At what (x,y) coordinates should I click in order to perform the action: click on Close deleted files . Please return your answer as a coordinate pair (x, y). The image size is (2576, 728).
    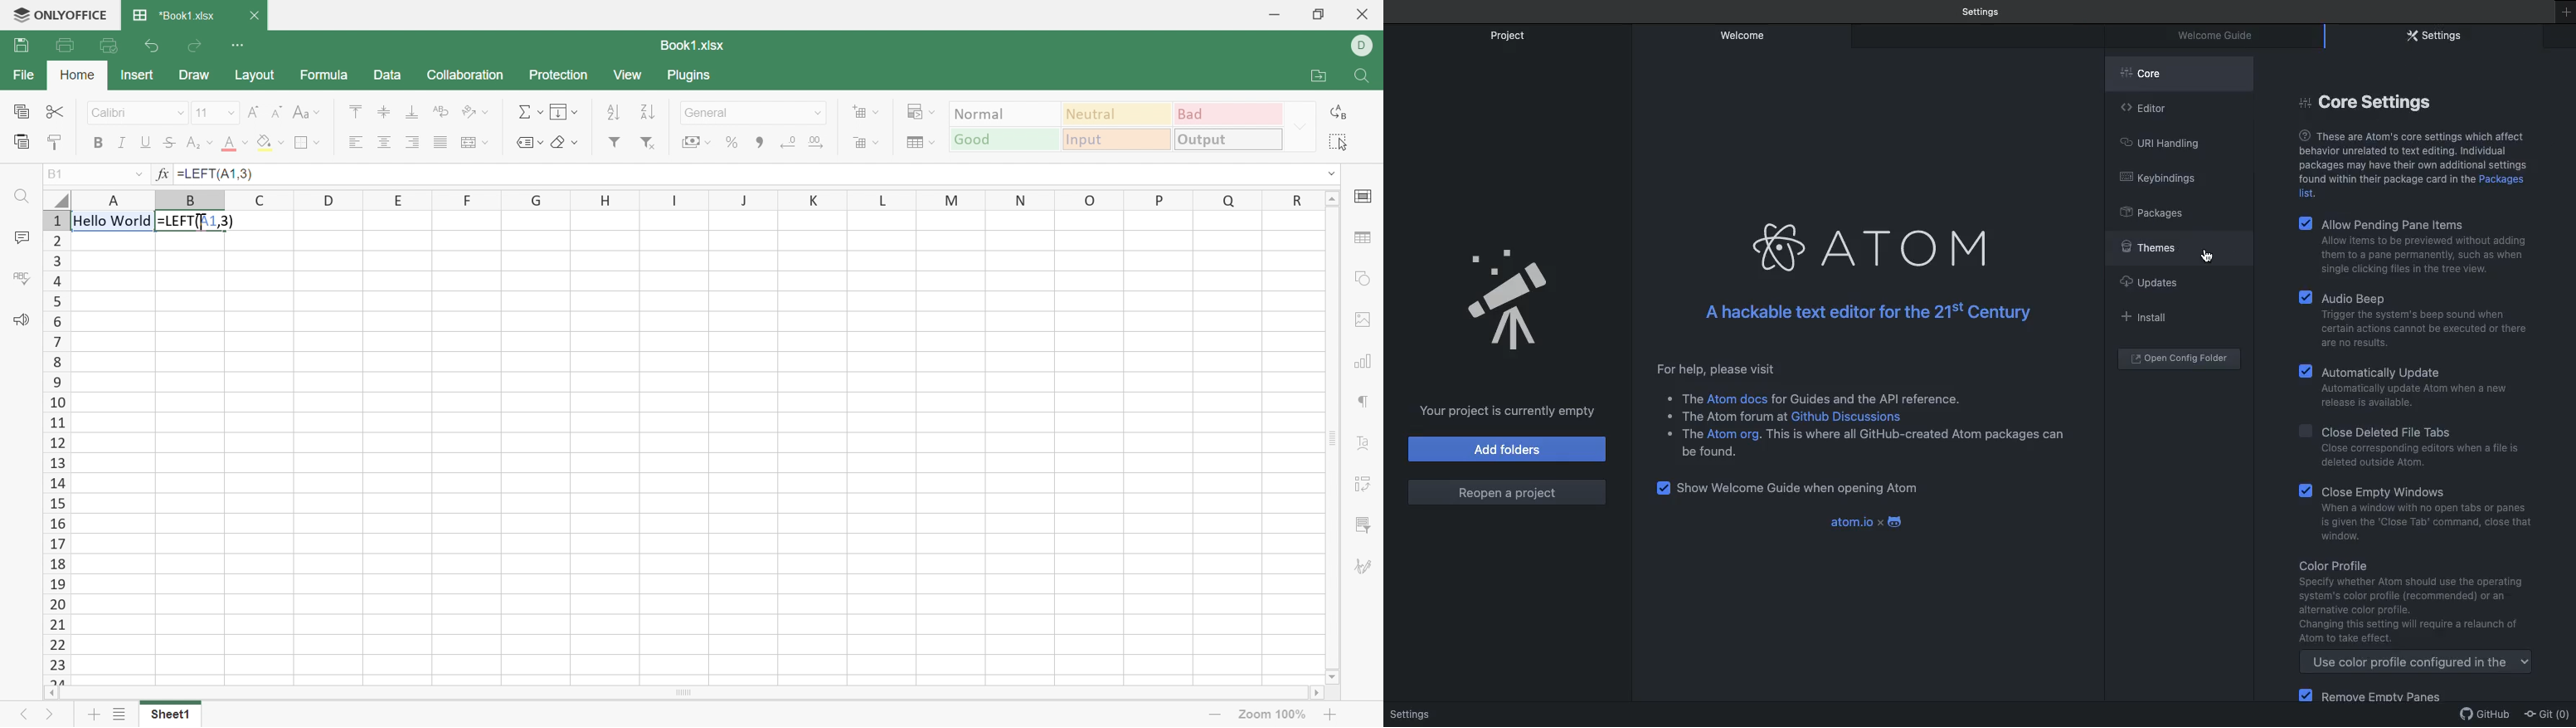
    Looking at the image, I should click on (2394, 431).